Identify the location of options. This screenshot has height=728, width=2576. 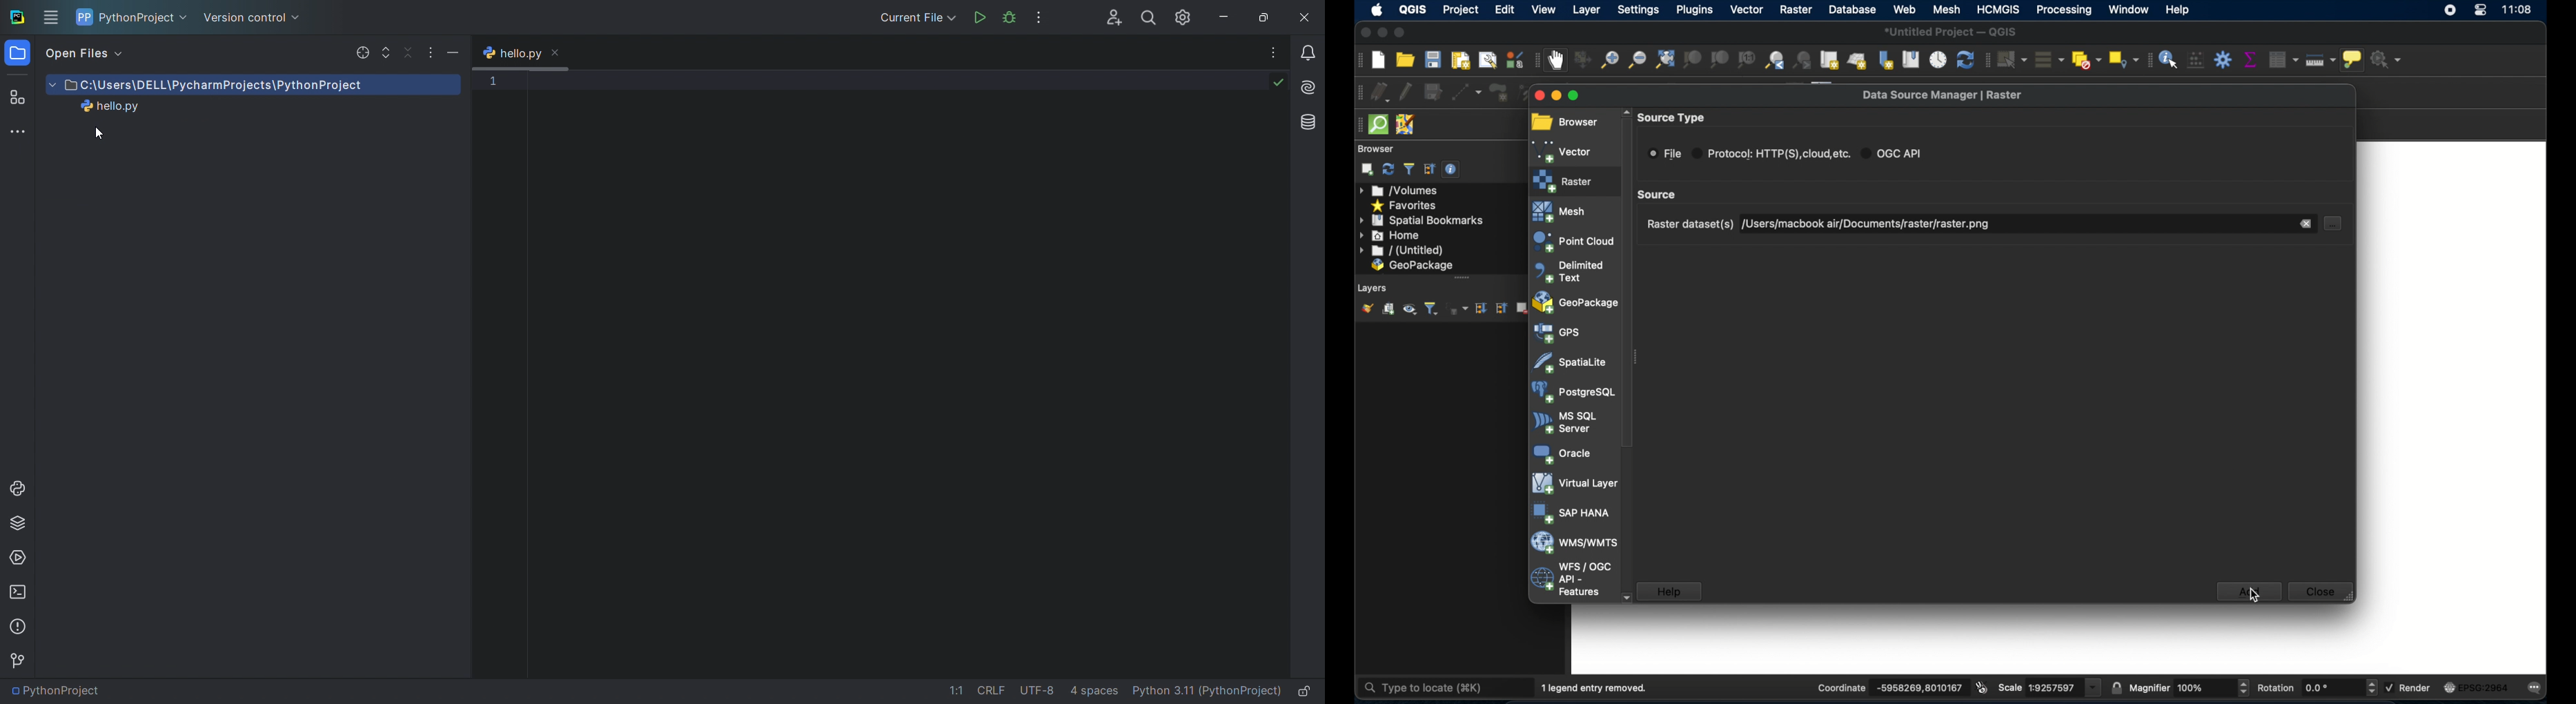
(1274, 50).